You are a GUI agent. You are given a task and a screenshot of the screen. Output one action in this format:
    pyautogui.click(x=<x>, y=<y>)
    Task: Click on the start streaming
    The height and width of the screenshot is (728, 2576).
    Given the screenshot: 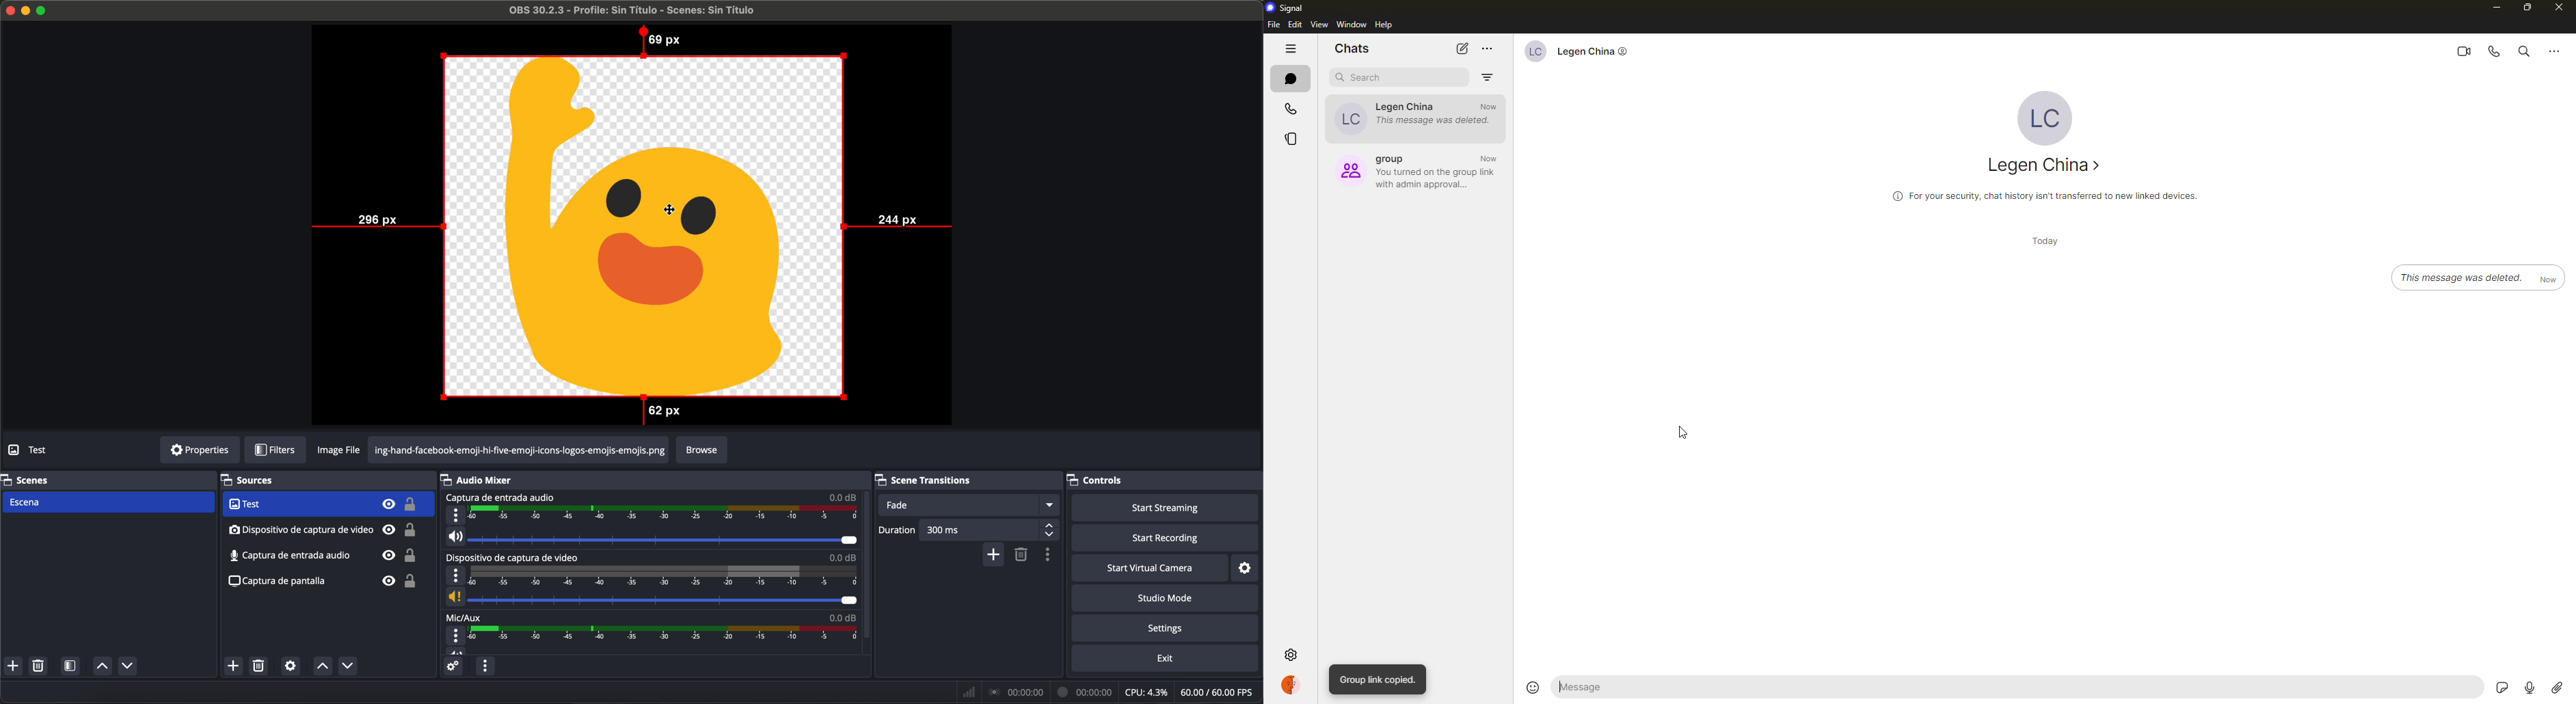 What is the action you would take?
    pyautogui.click(x=1162, y=507)
    